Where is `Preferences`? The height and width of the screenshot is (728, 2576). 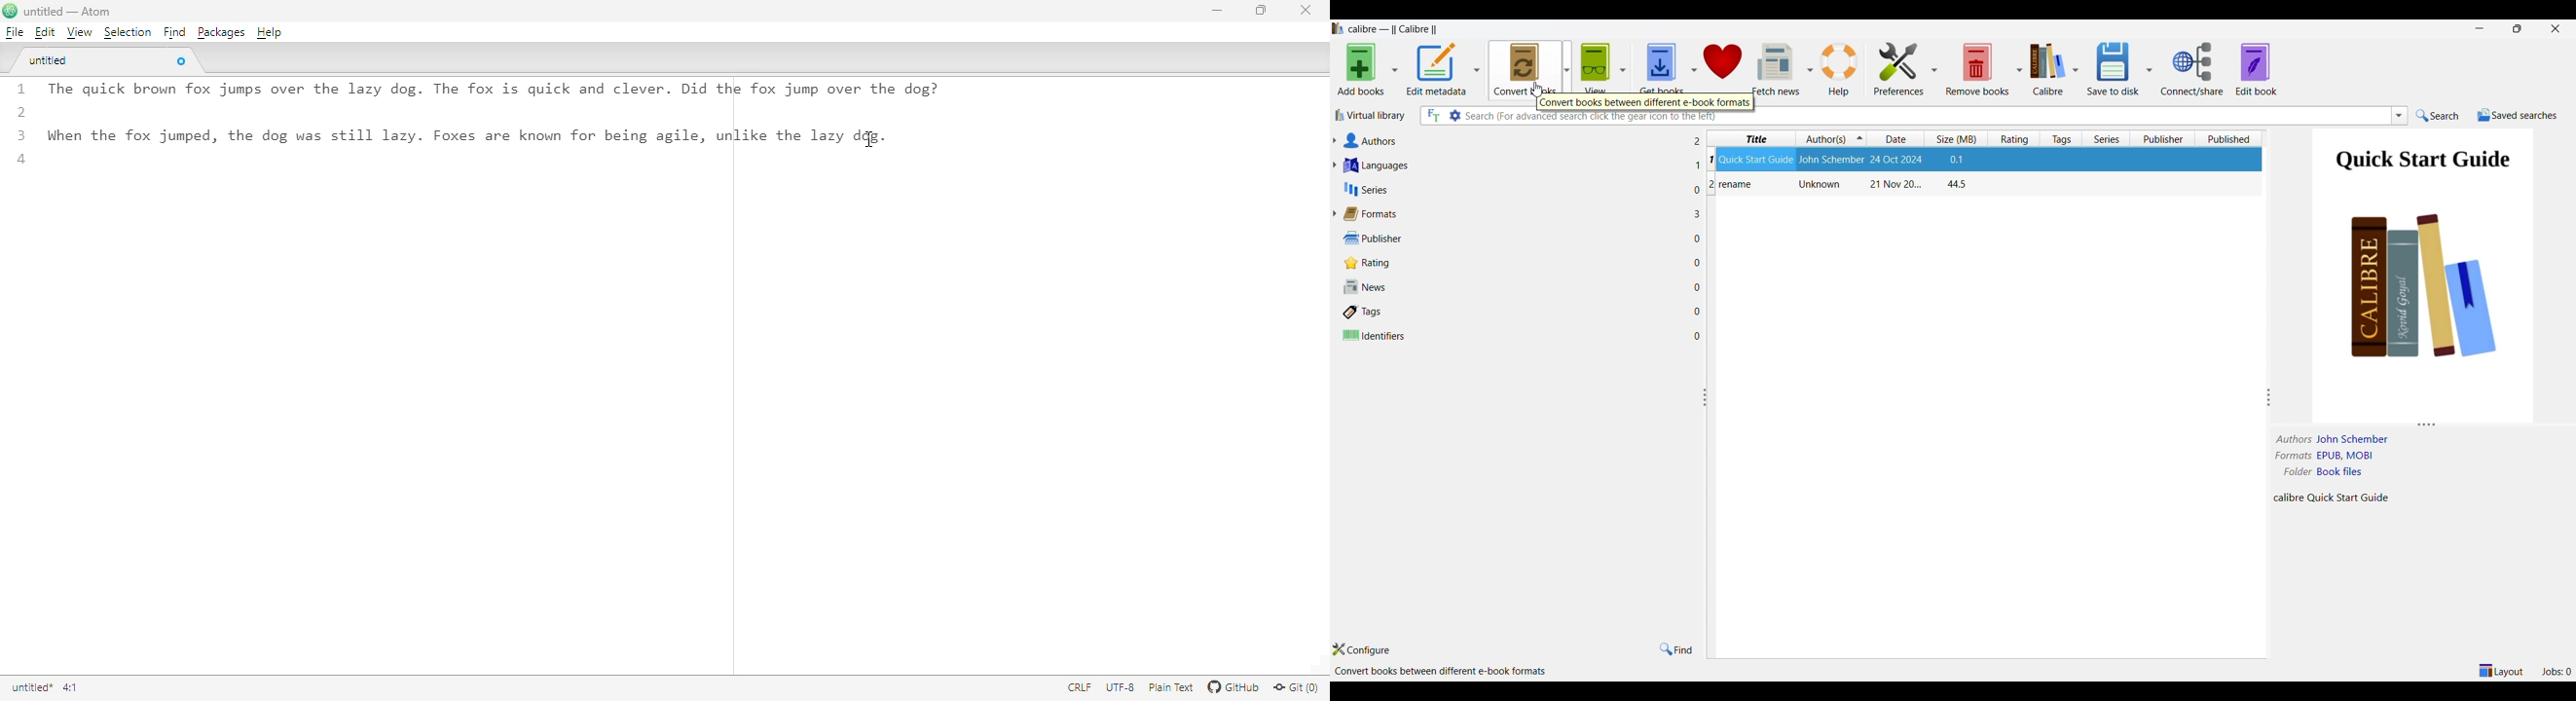 Preferences is located at coordinates (1899, 69).